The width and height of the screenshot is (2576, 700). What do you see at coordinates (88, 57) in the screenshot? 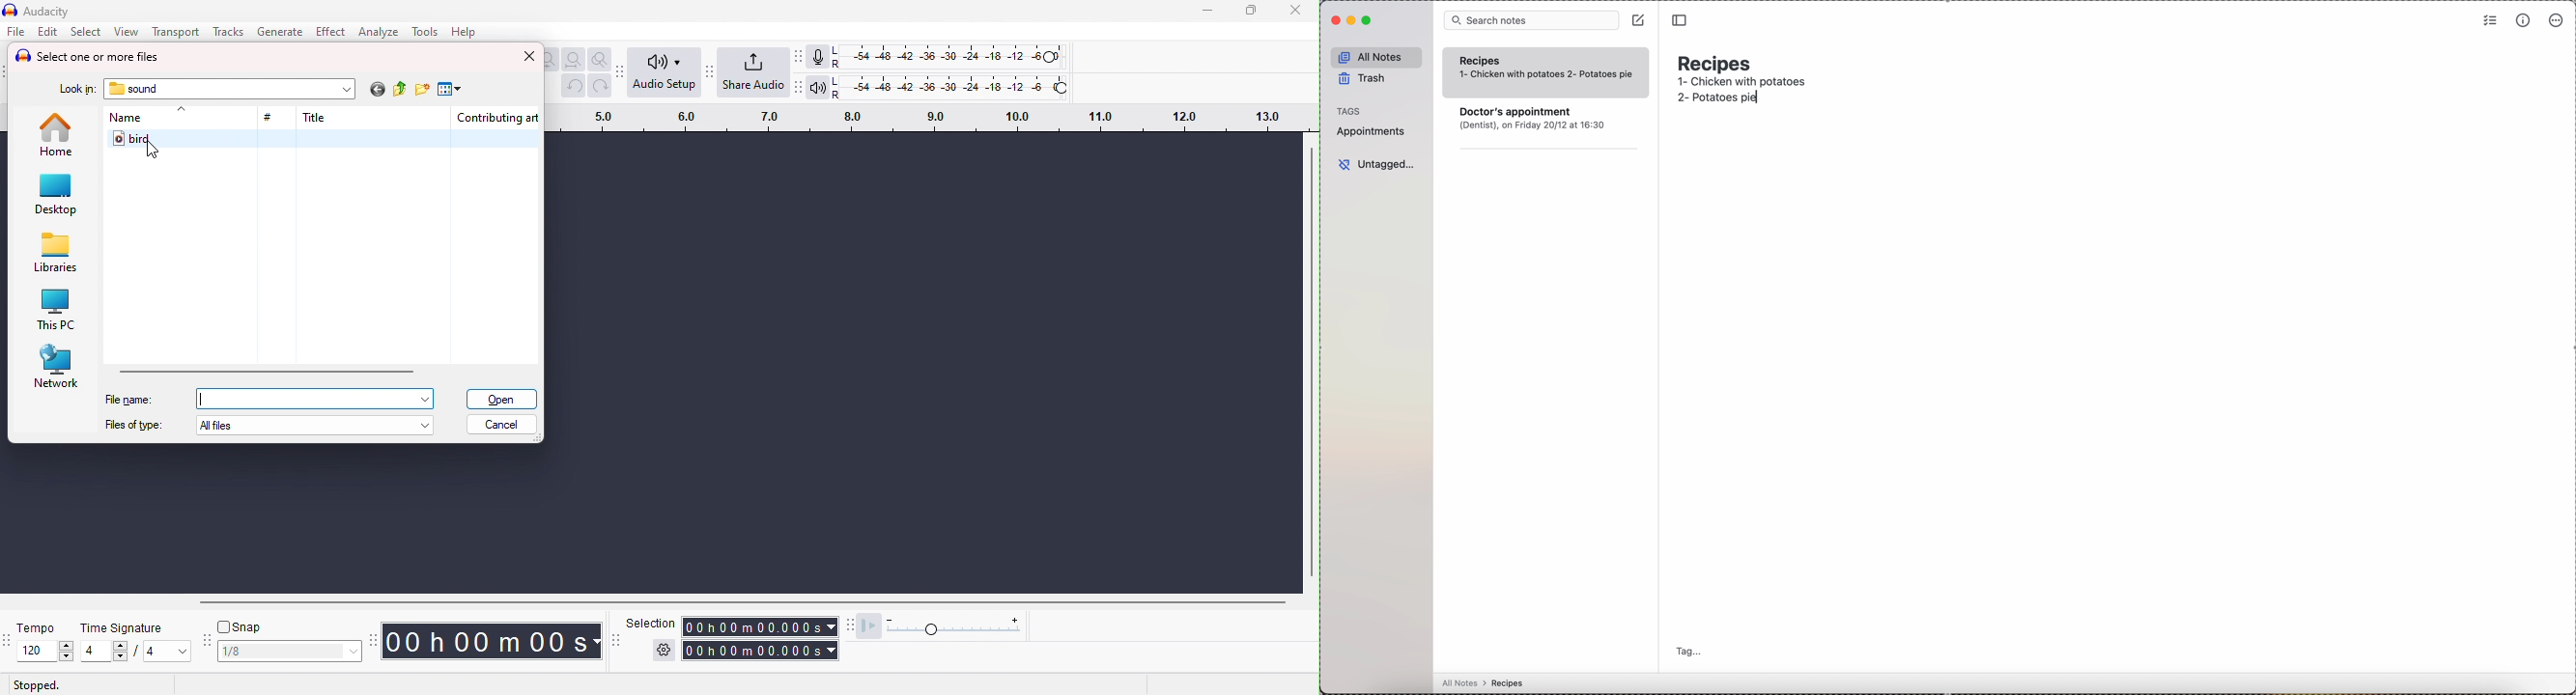
I see `select one more more files` at bounding box center [88, 57].